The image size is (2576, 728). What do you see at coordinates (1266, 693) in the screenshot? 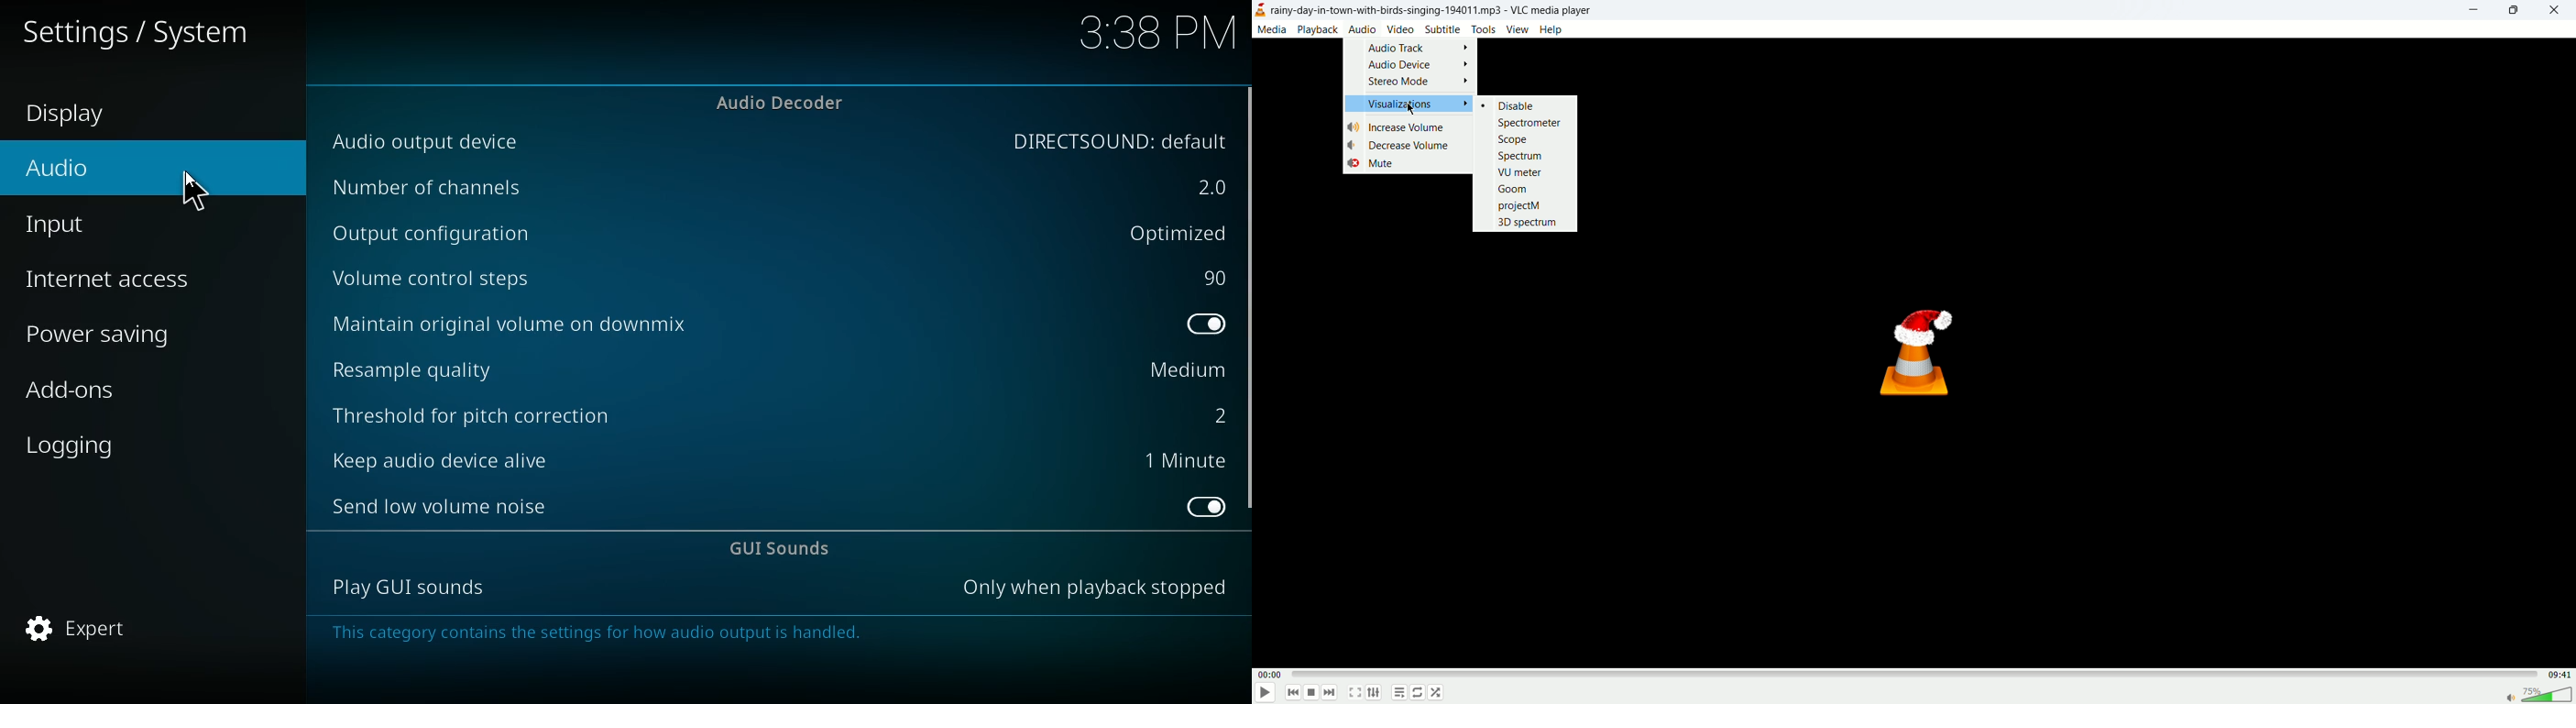
I see `play/pause` at bounding box center [1266, 693].